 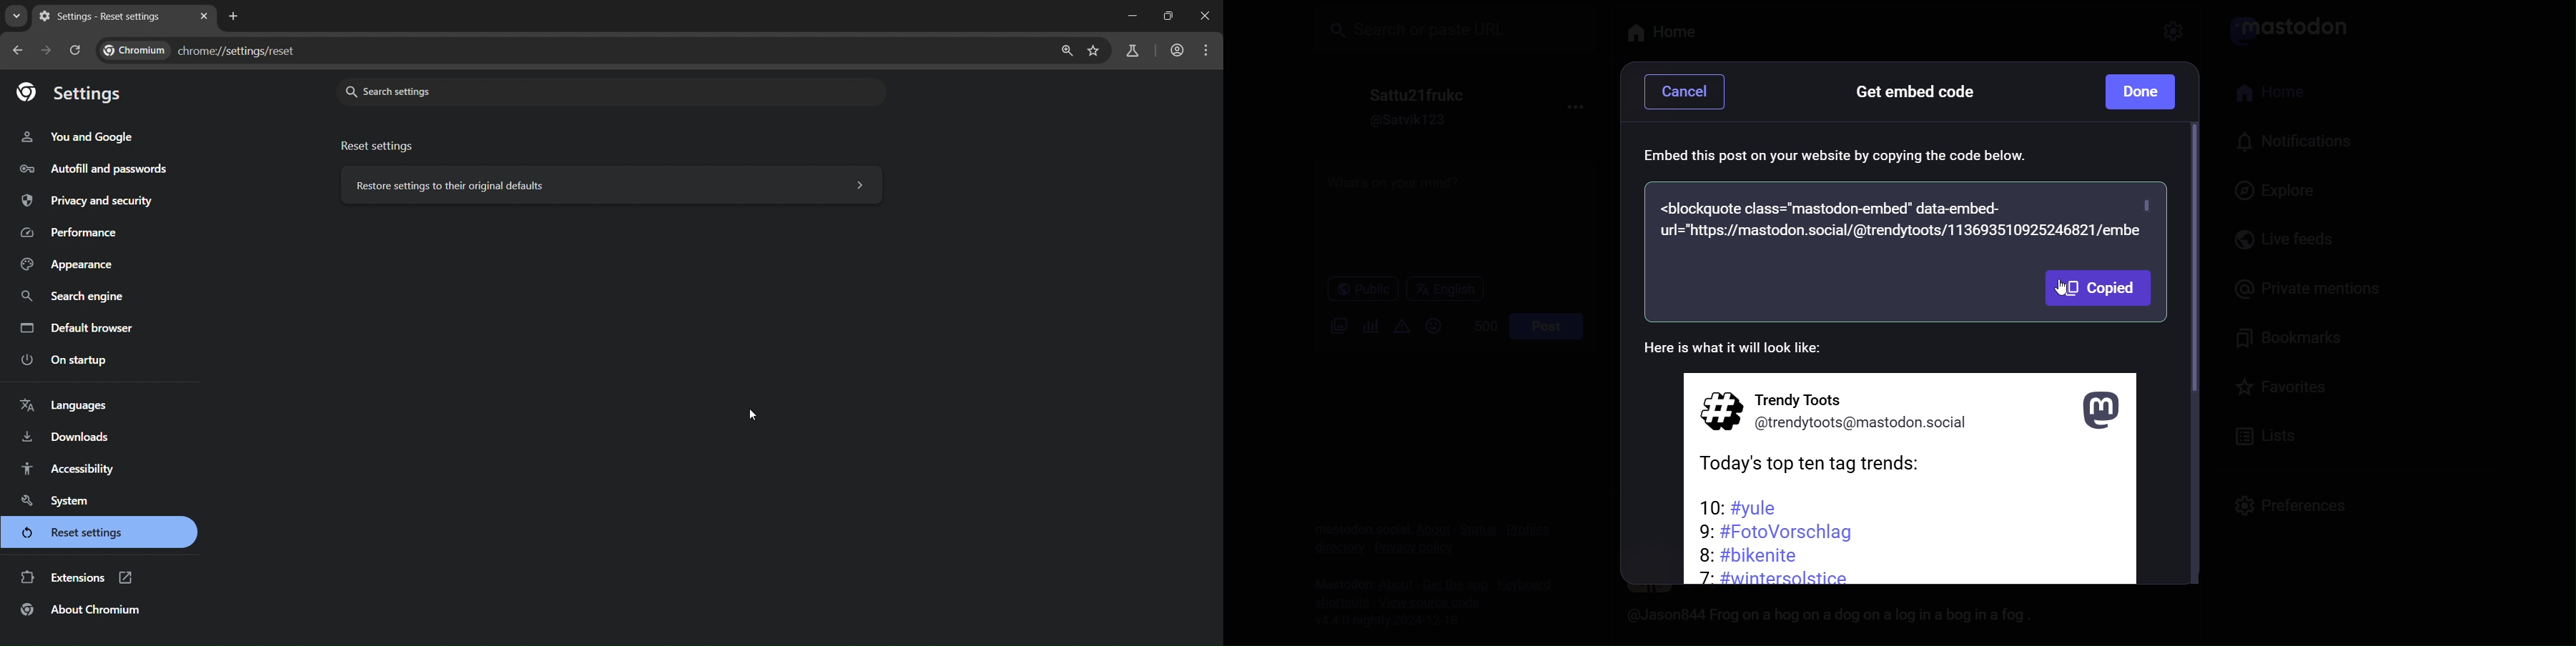 What do you see at coordinates (71, 534) in the screenshot?
I see `reset settings` at bounding box center [71, 534].